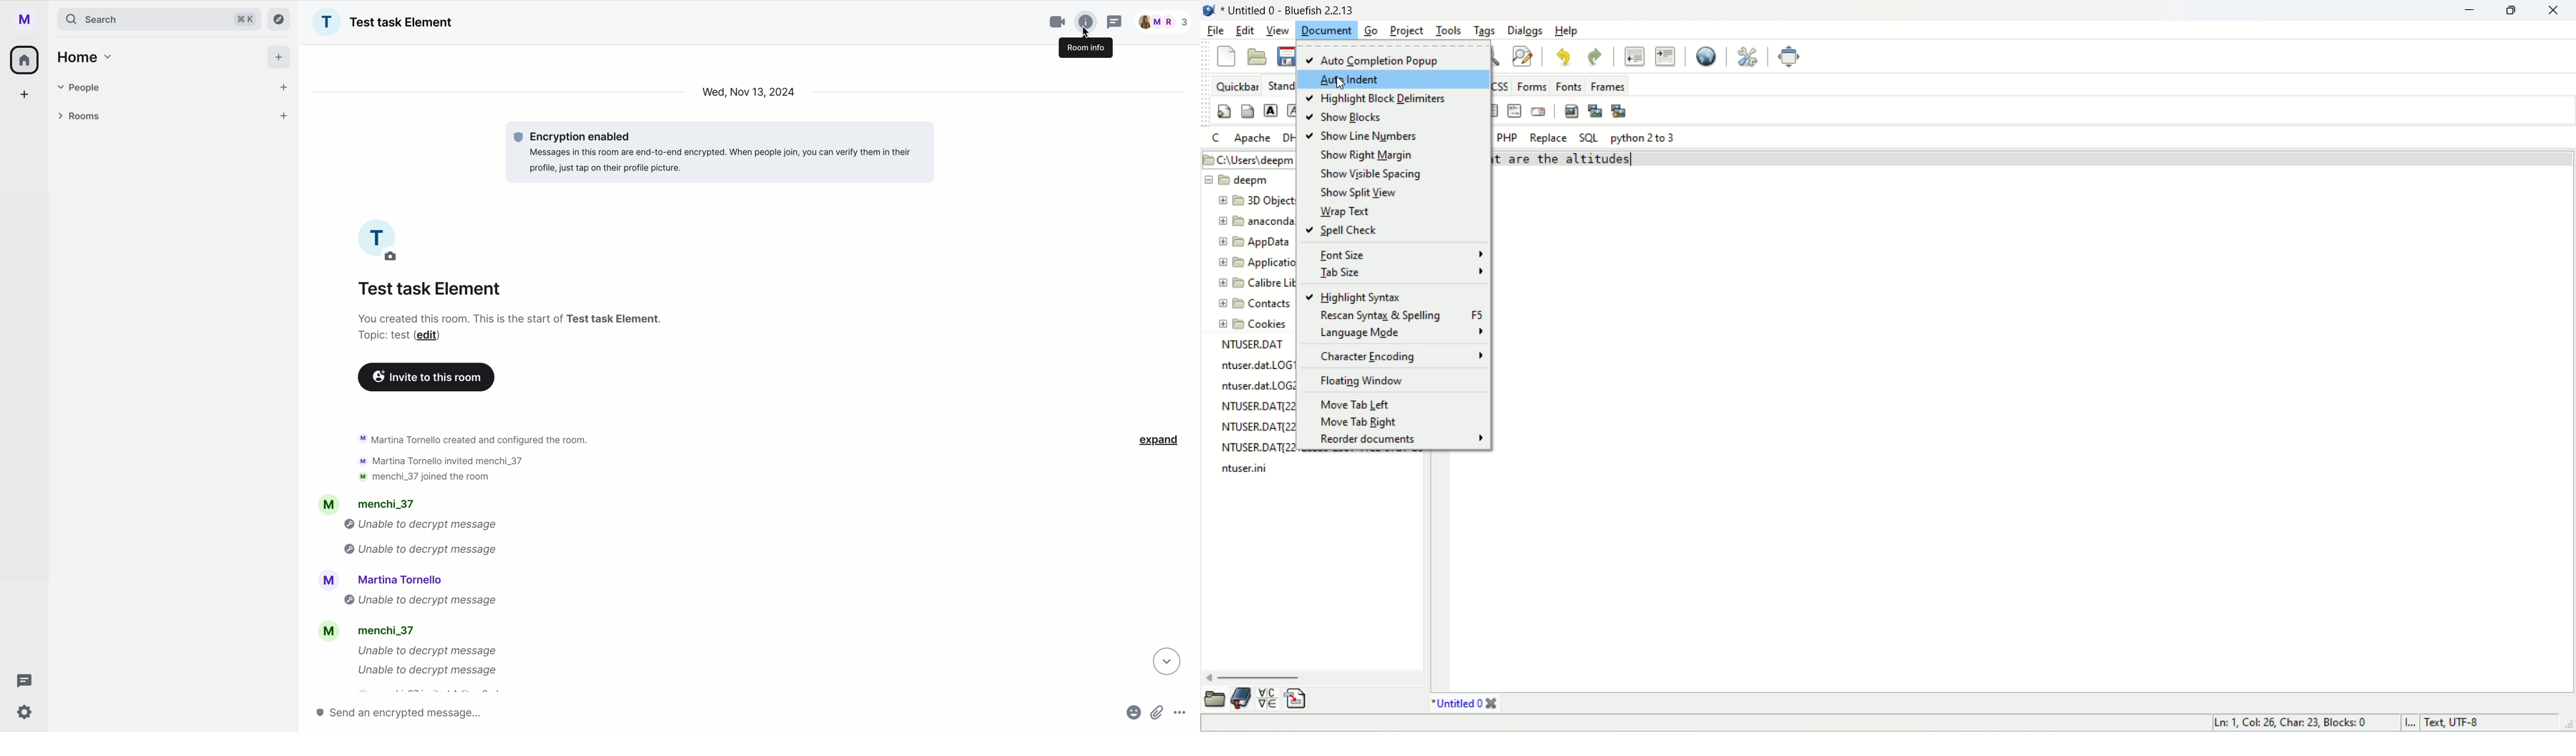 This screenshot has width=2576, height=756. What do you see at coordinates (1157, 715) in the screenshot?
I see `attach file` at bounding box center [1157, 715].